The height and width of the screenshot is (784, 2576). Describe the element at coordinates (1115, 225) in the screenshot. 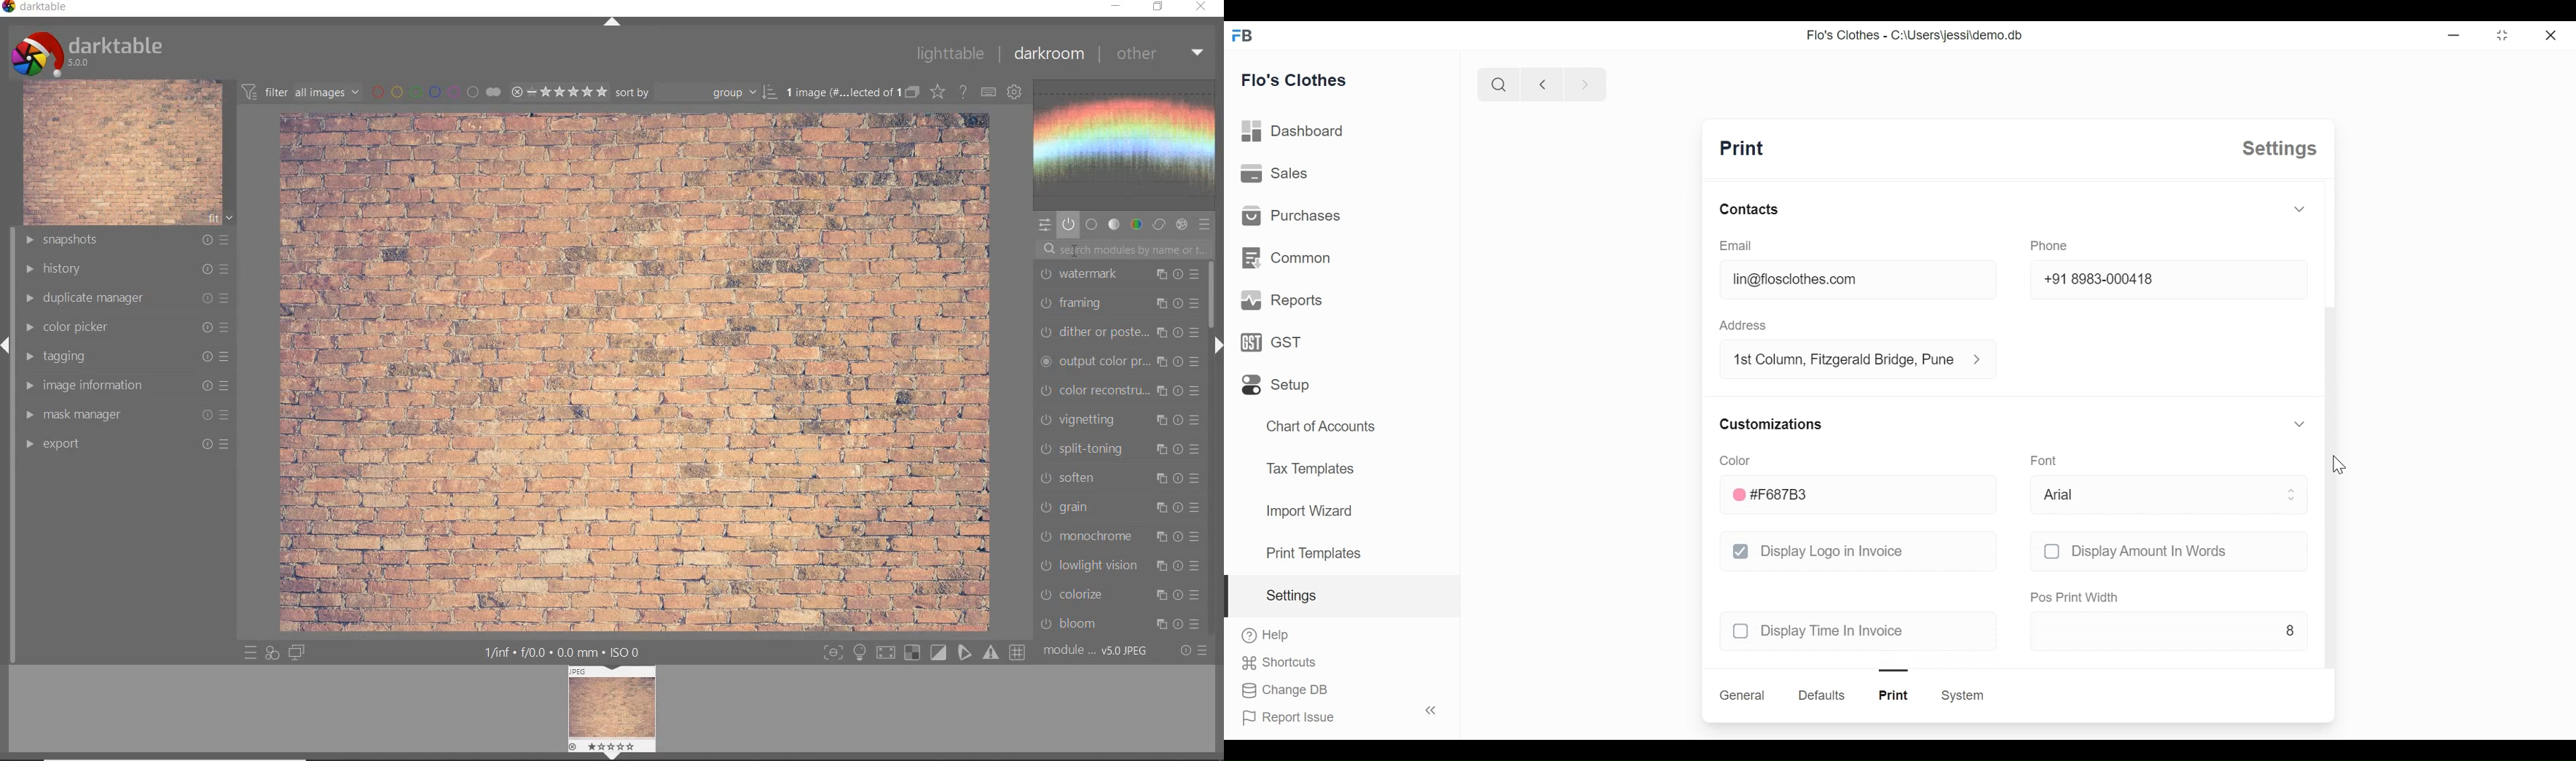

I see `tone ` at that location.